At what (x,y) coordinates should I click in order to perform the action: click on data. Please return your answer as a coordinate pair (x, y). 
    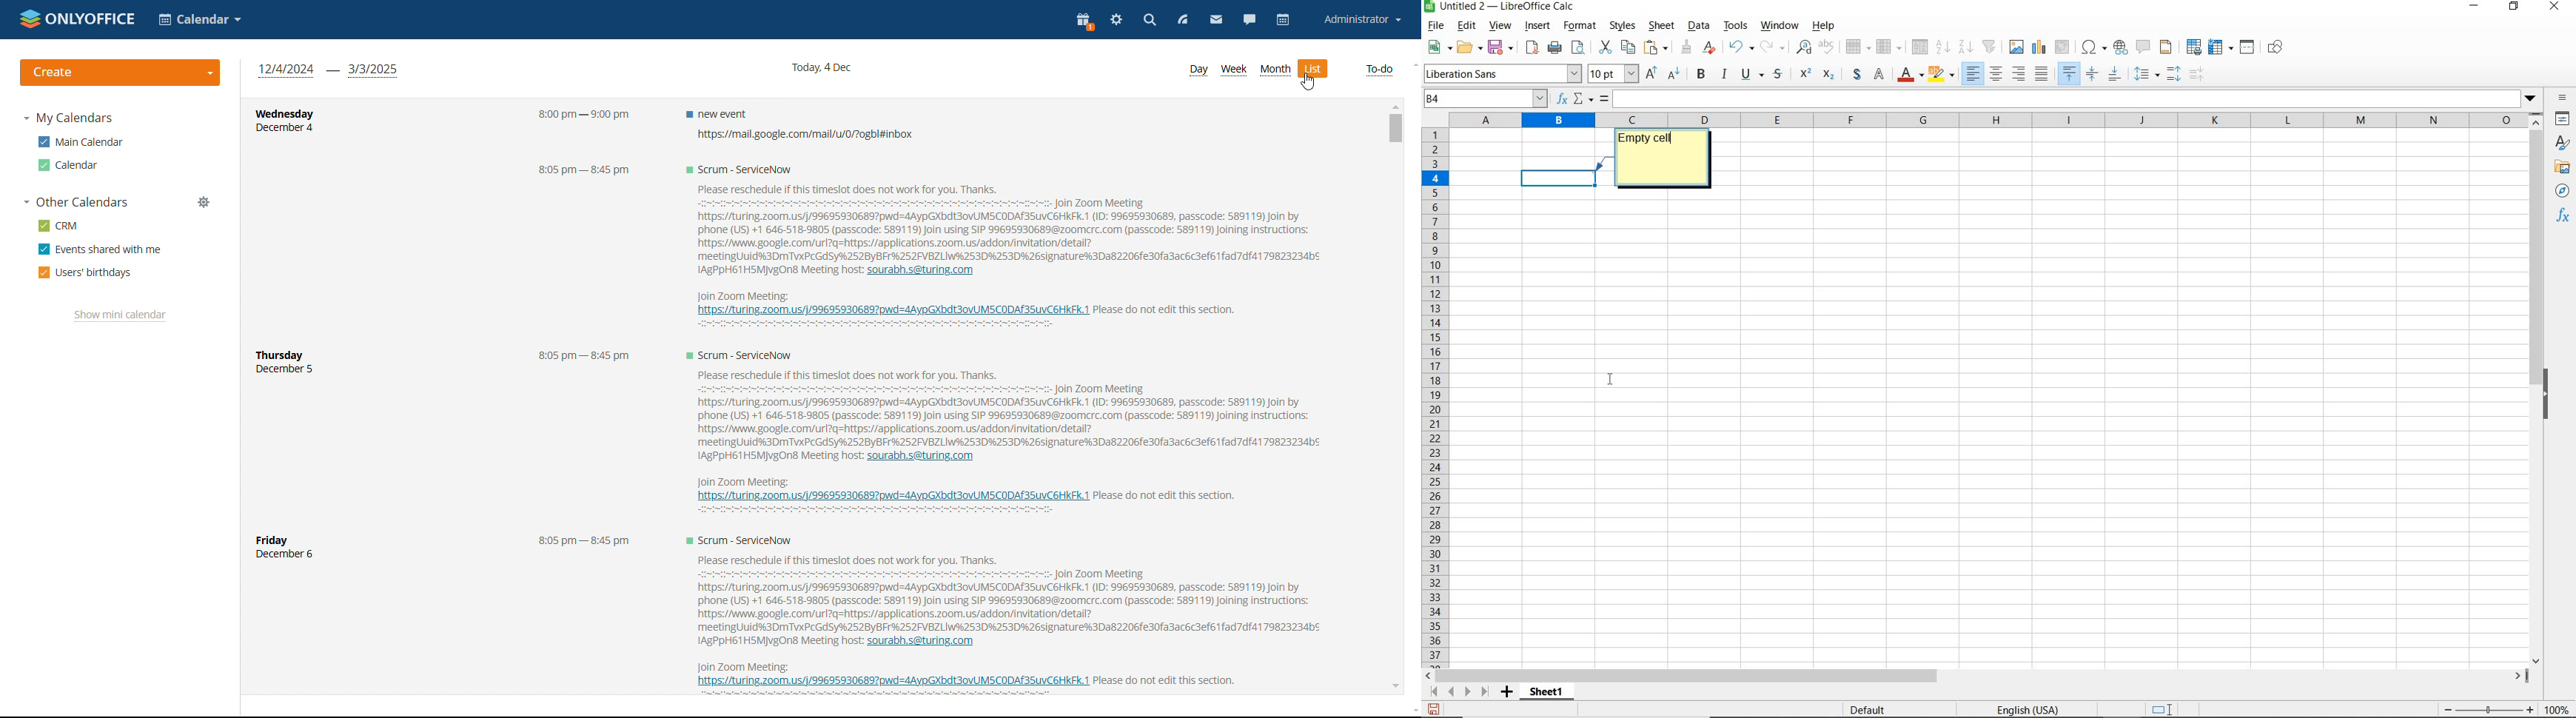
    Looking at the image, I should click on (1699, 28).